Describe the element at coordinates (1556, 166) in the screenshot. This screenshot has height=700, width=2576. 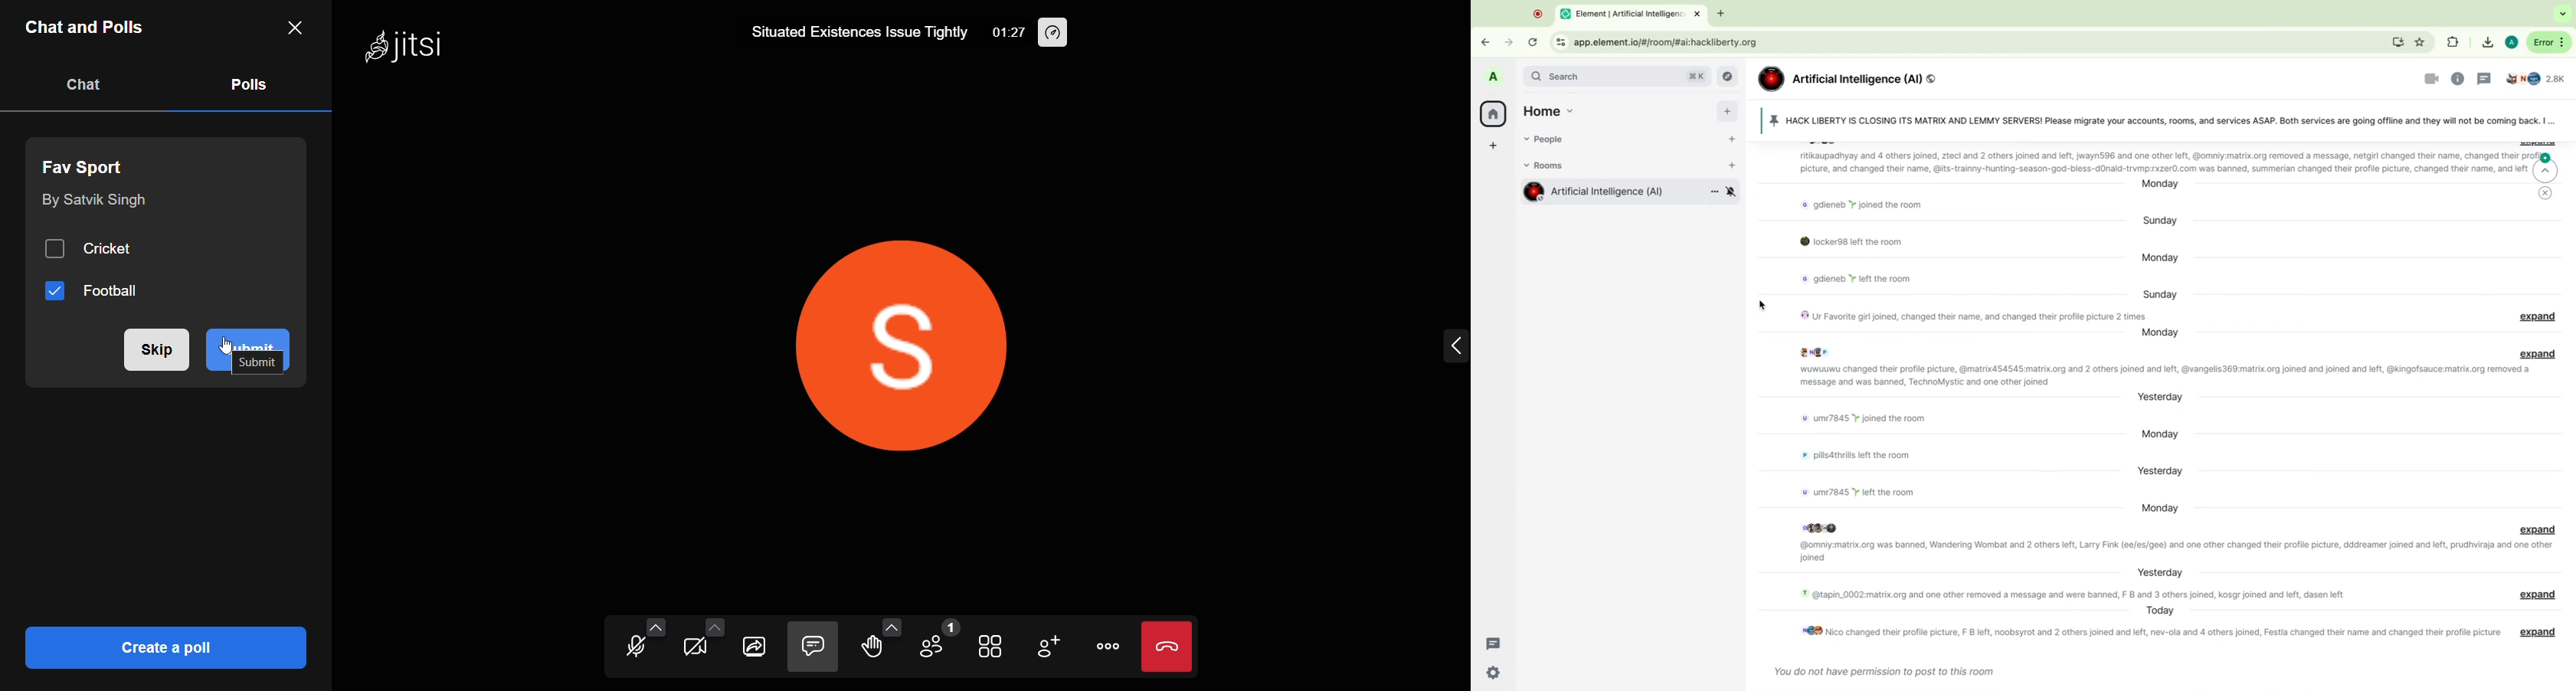
I see `rooms` at that location.